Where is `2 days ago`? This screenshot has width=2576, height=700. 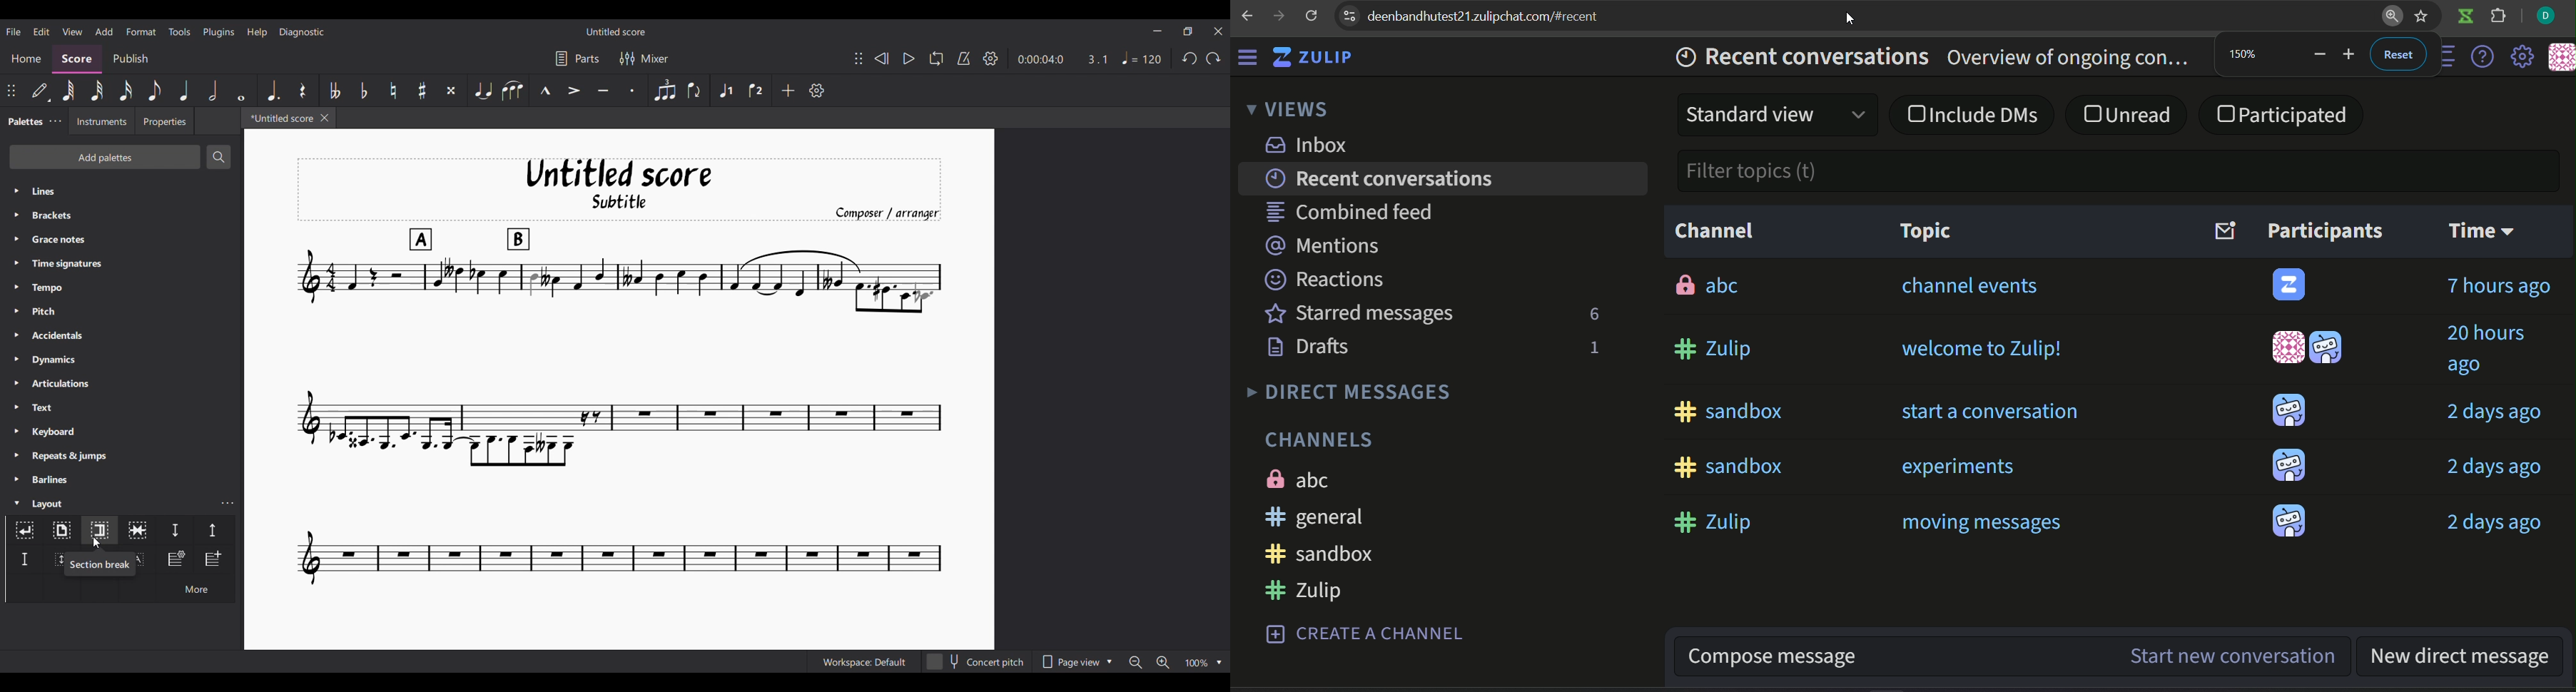 2 days ago is located at coordinates (2495, 469).